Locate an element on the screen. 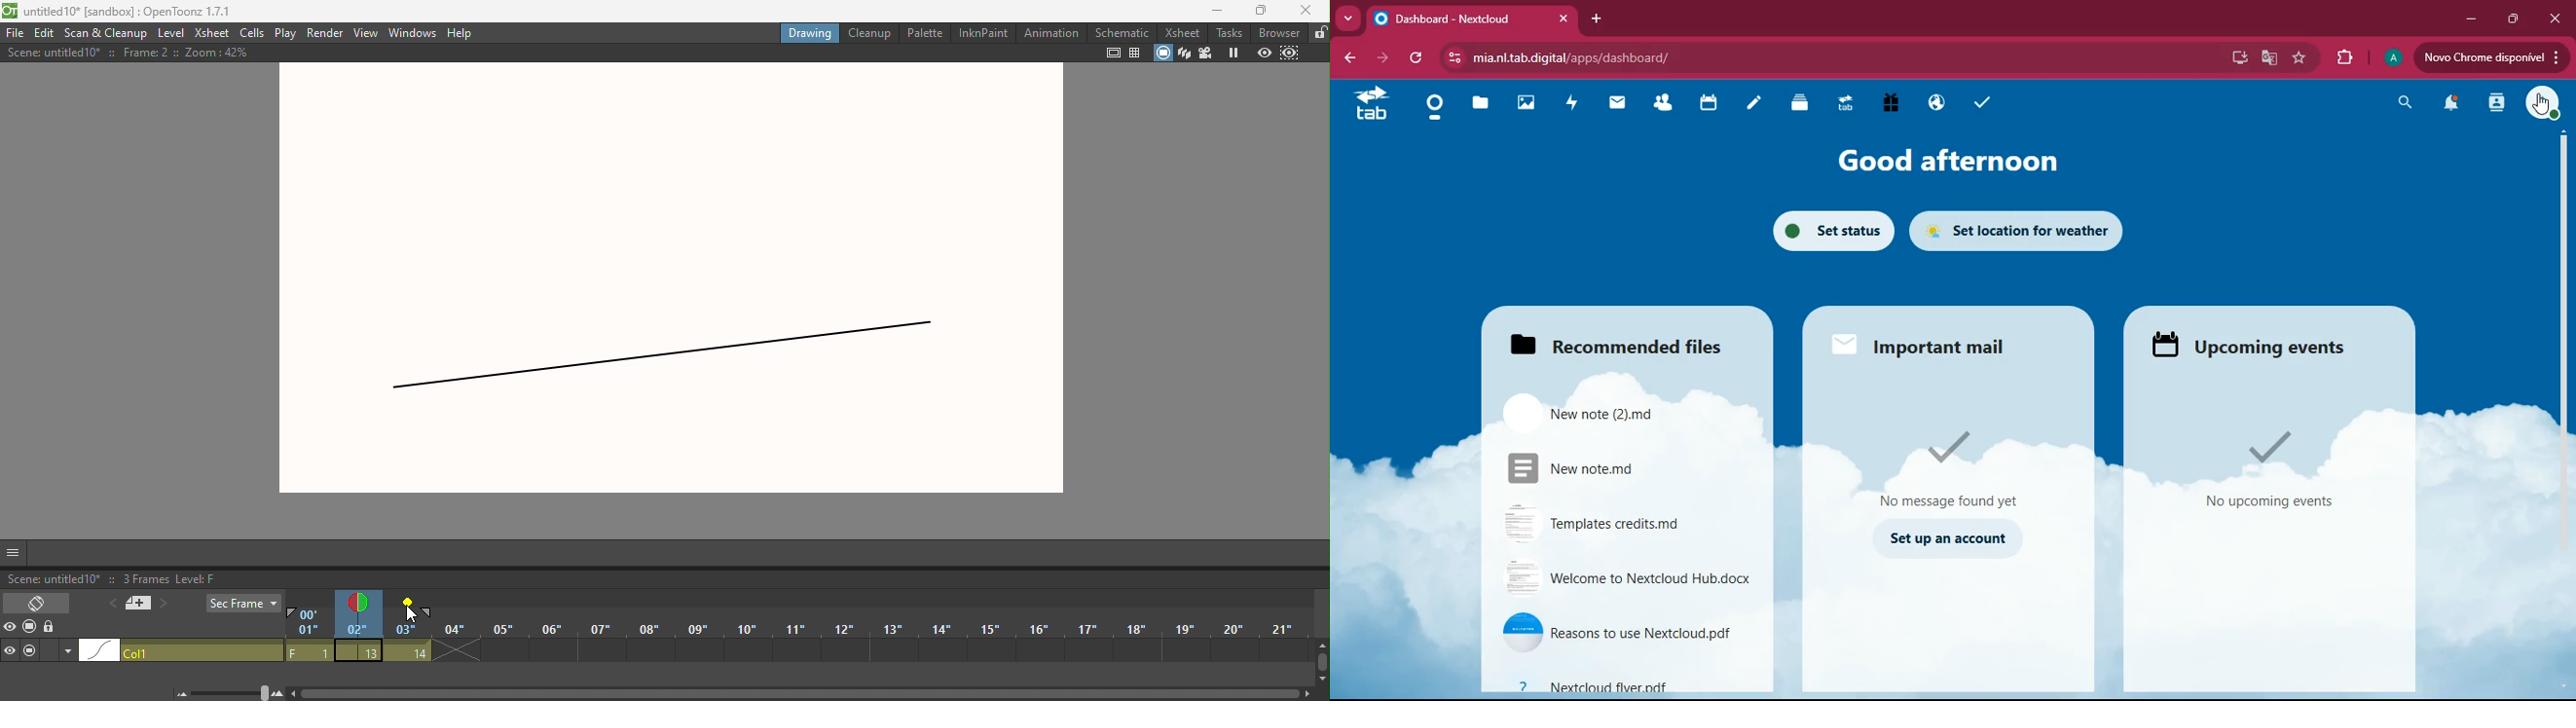 The height and width of the screenshot is (728, 2576). Camera view is located at coordinates (1206, 54).